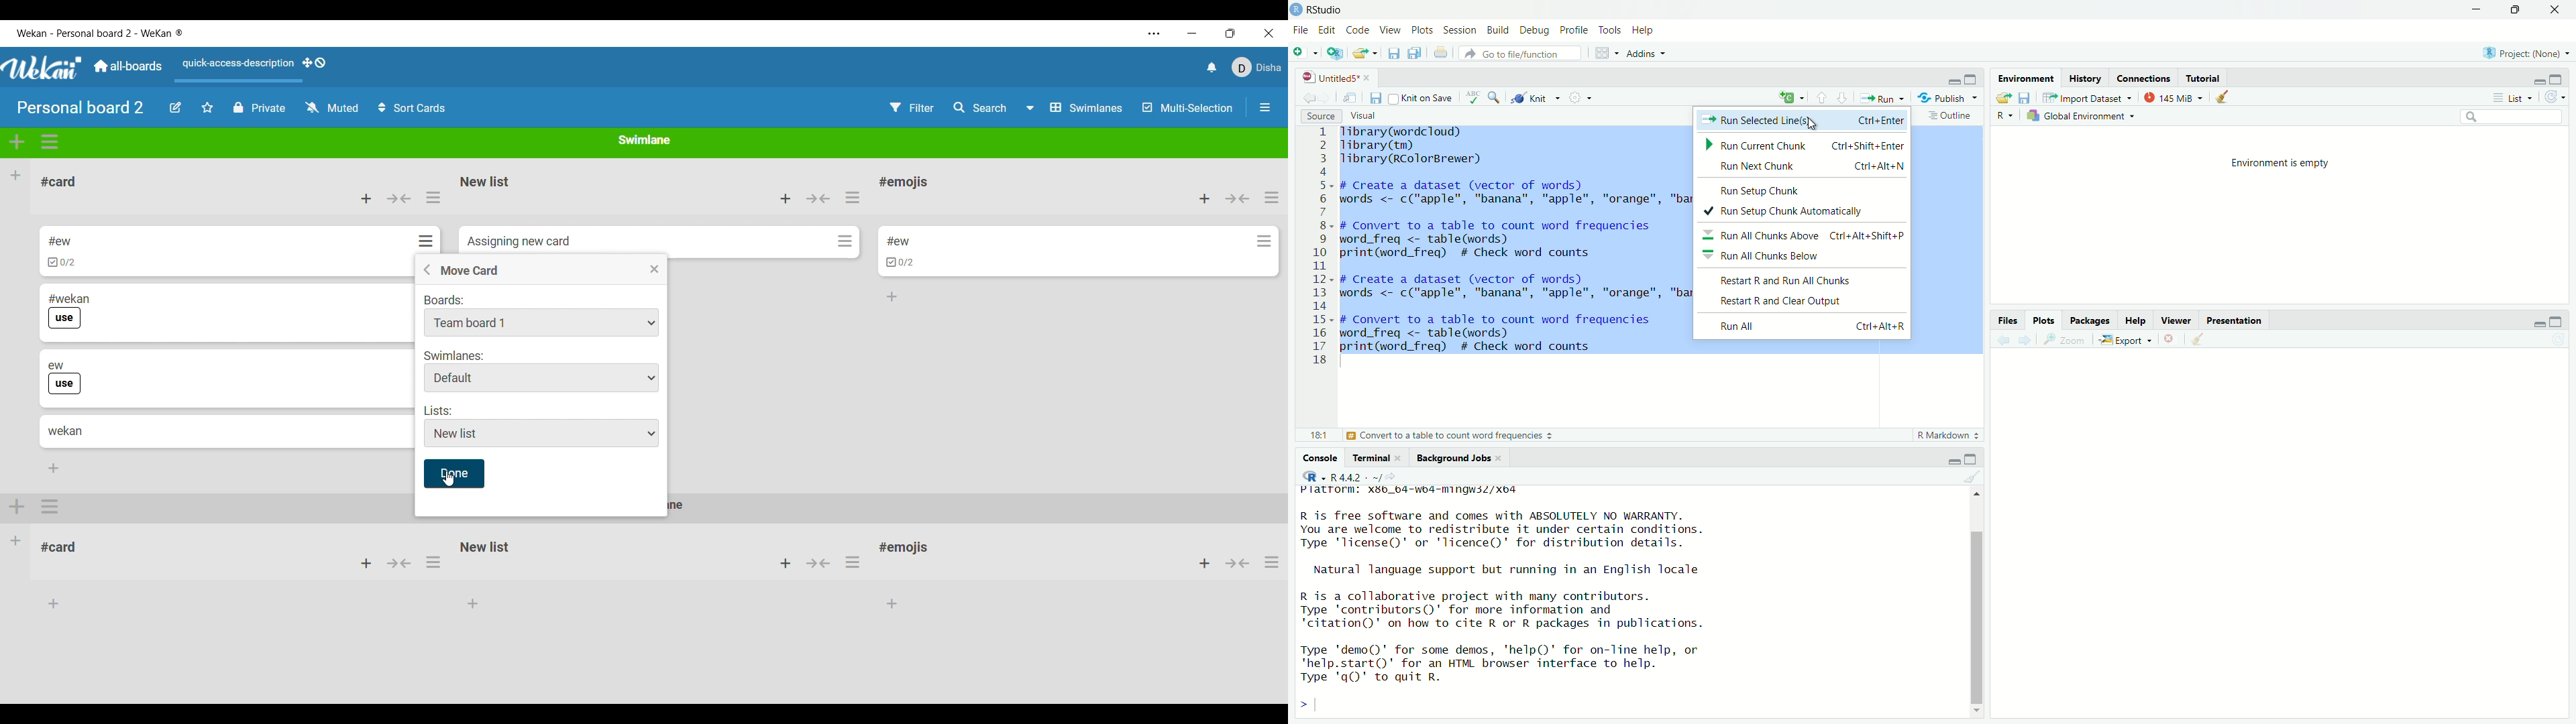 The height and width of the screenshot is (728, 2576). What do you see at coordinates (2177, 320) in the screenshot?
I see `Viewer` at bounding box center [2177, 320].